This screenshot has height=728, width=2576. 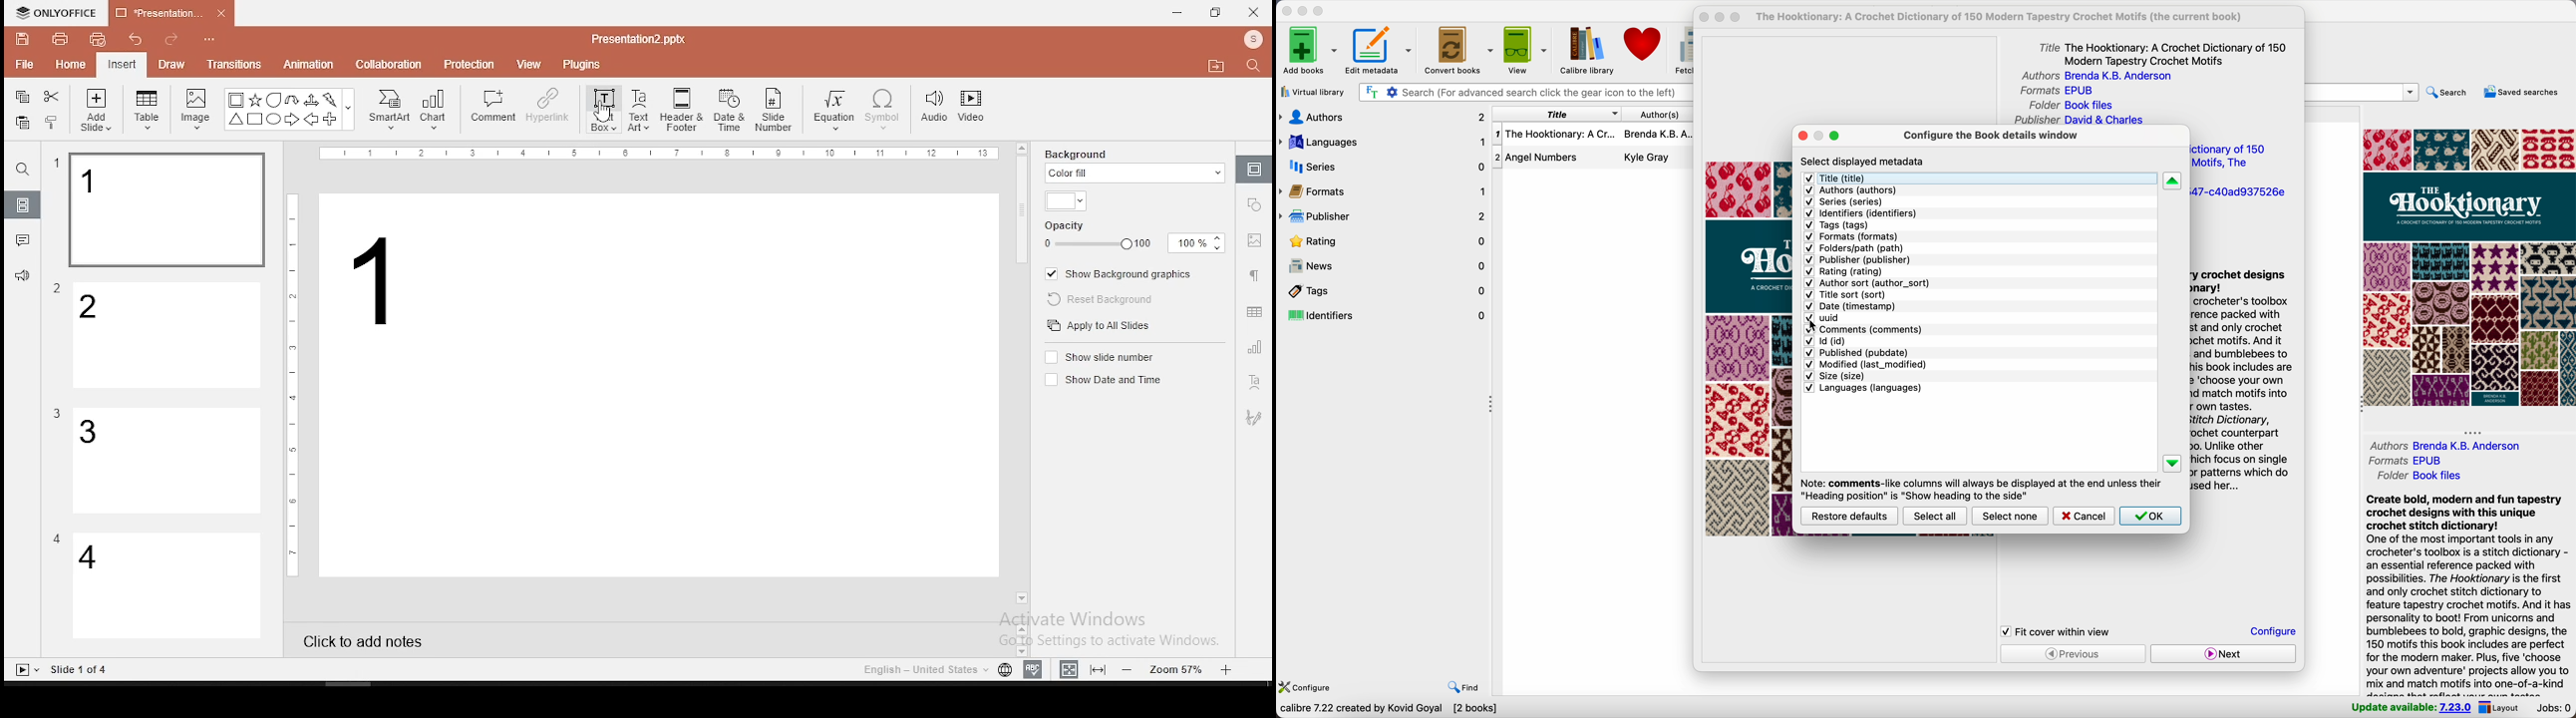 I want to click on synopsis, so click(x=2469, y=594).